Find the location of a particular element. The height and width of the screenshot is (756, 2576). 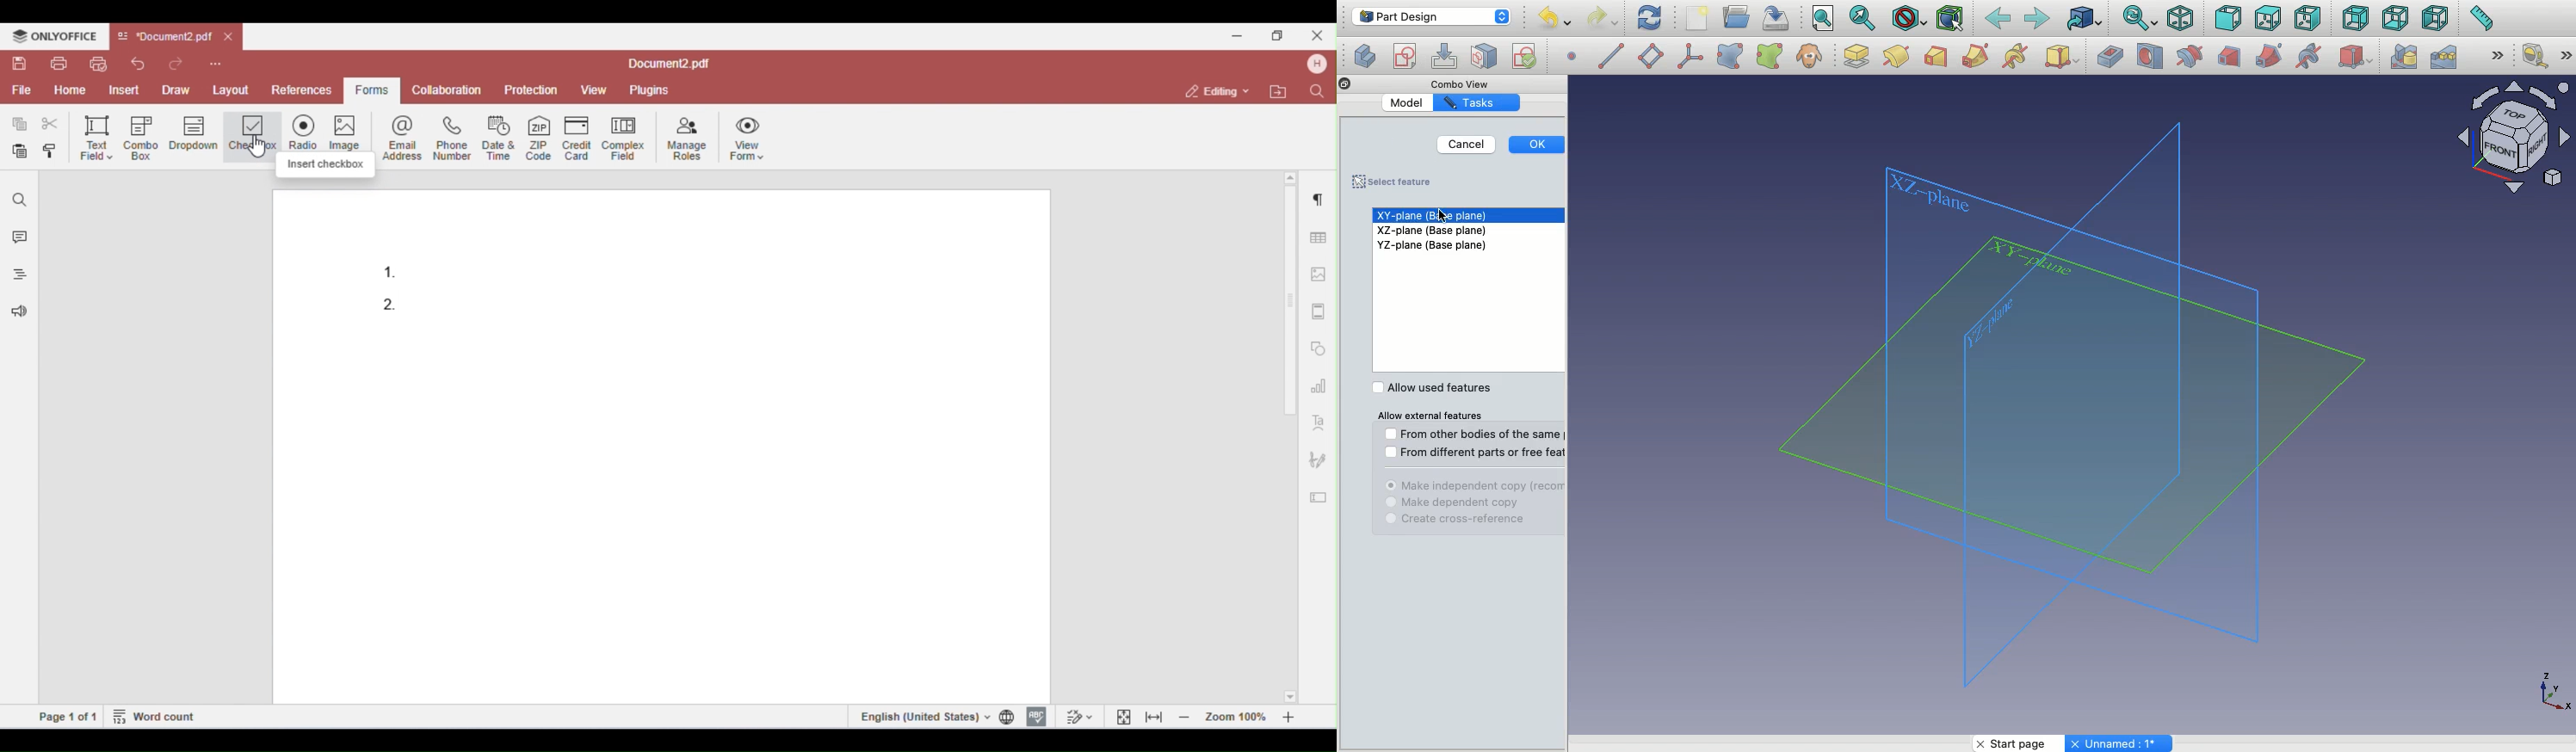

Additive pipe is located at coordinates (1976, 55).